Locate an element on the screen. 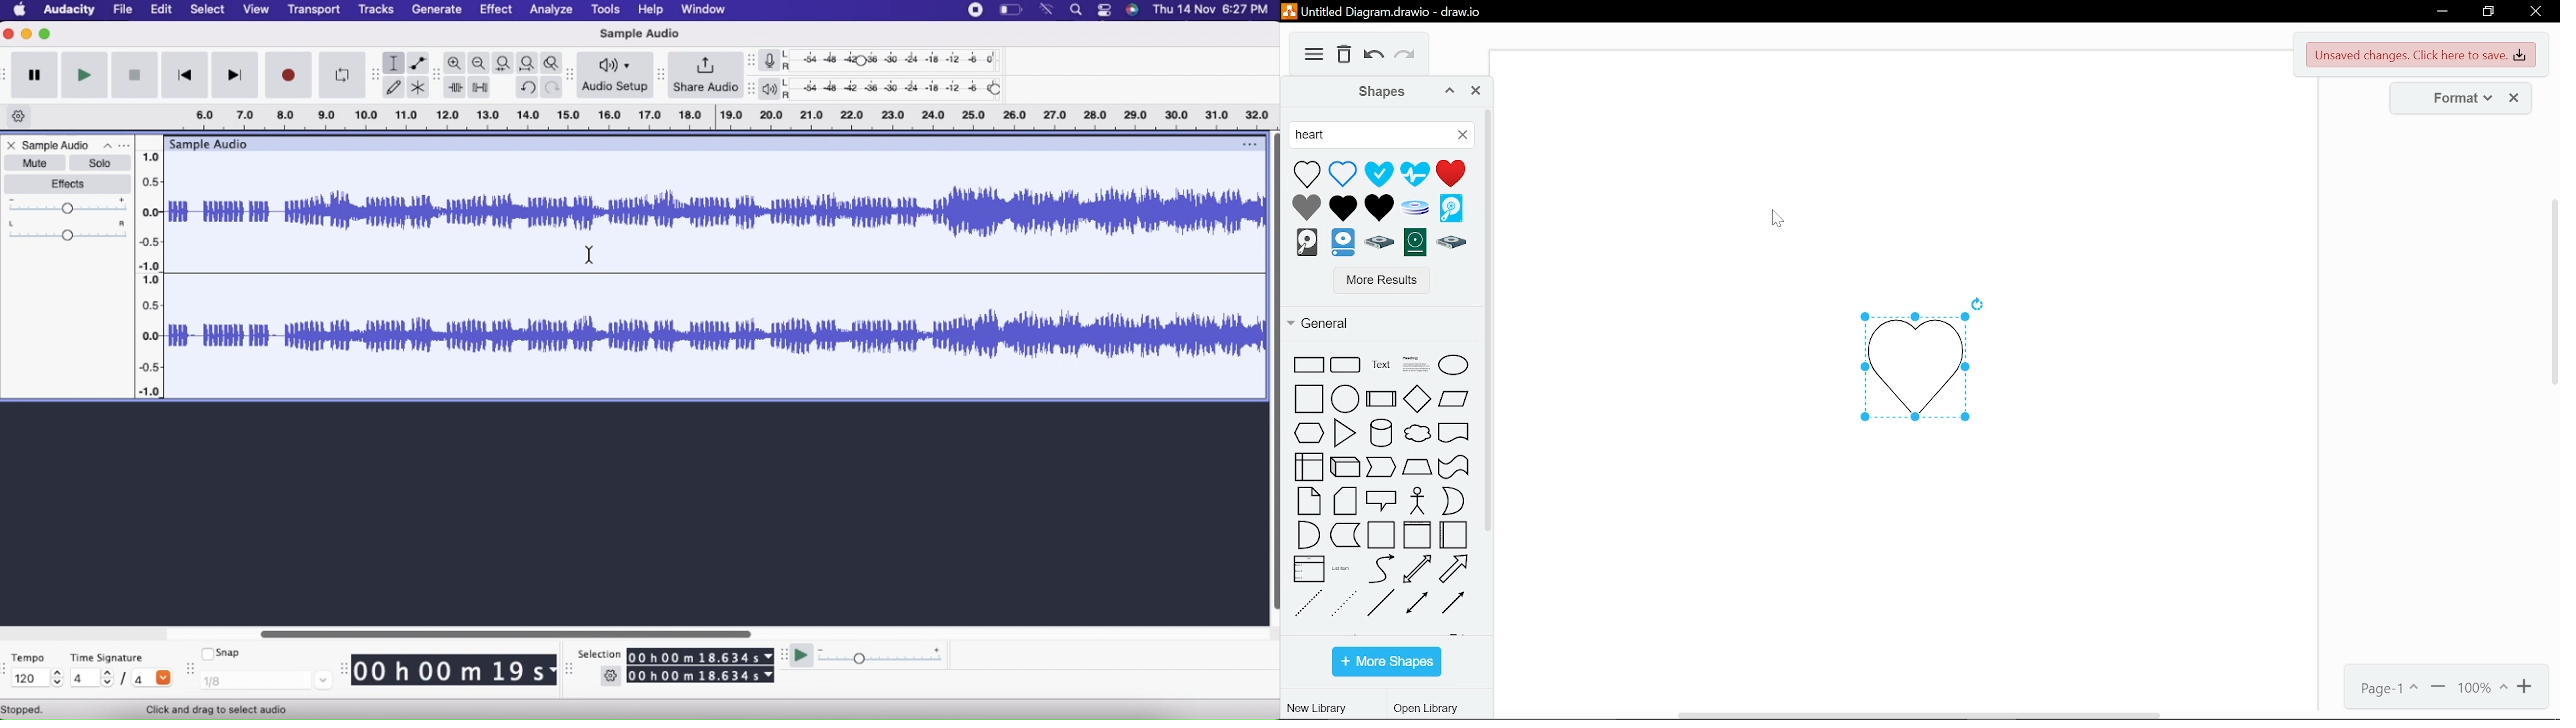  Undo is located at coordinates (527, 87).